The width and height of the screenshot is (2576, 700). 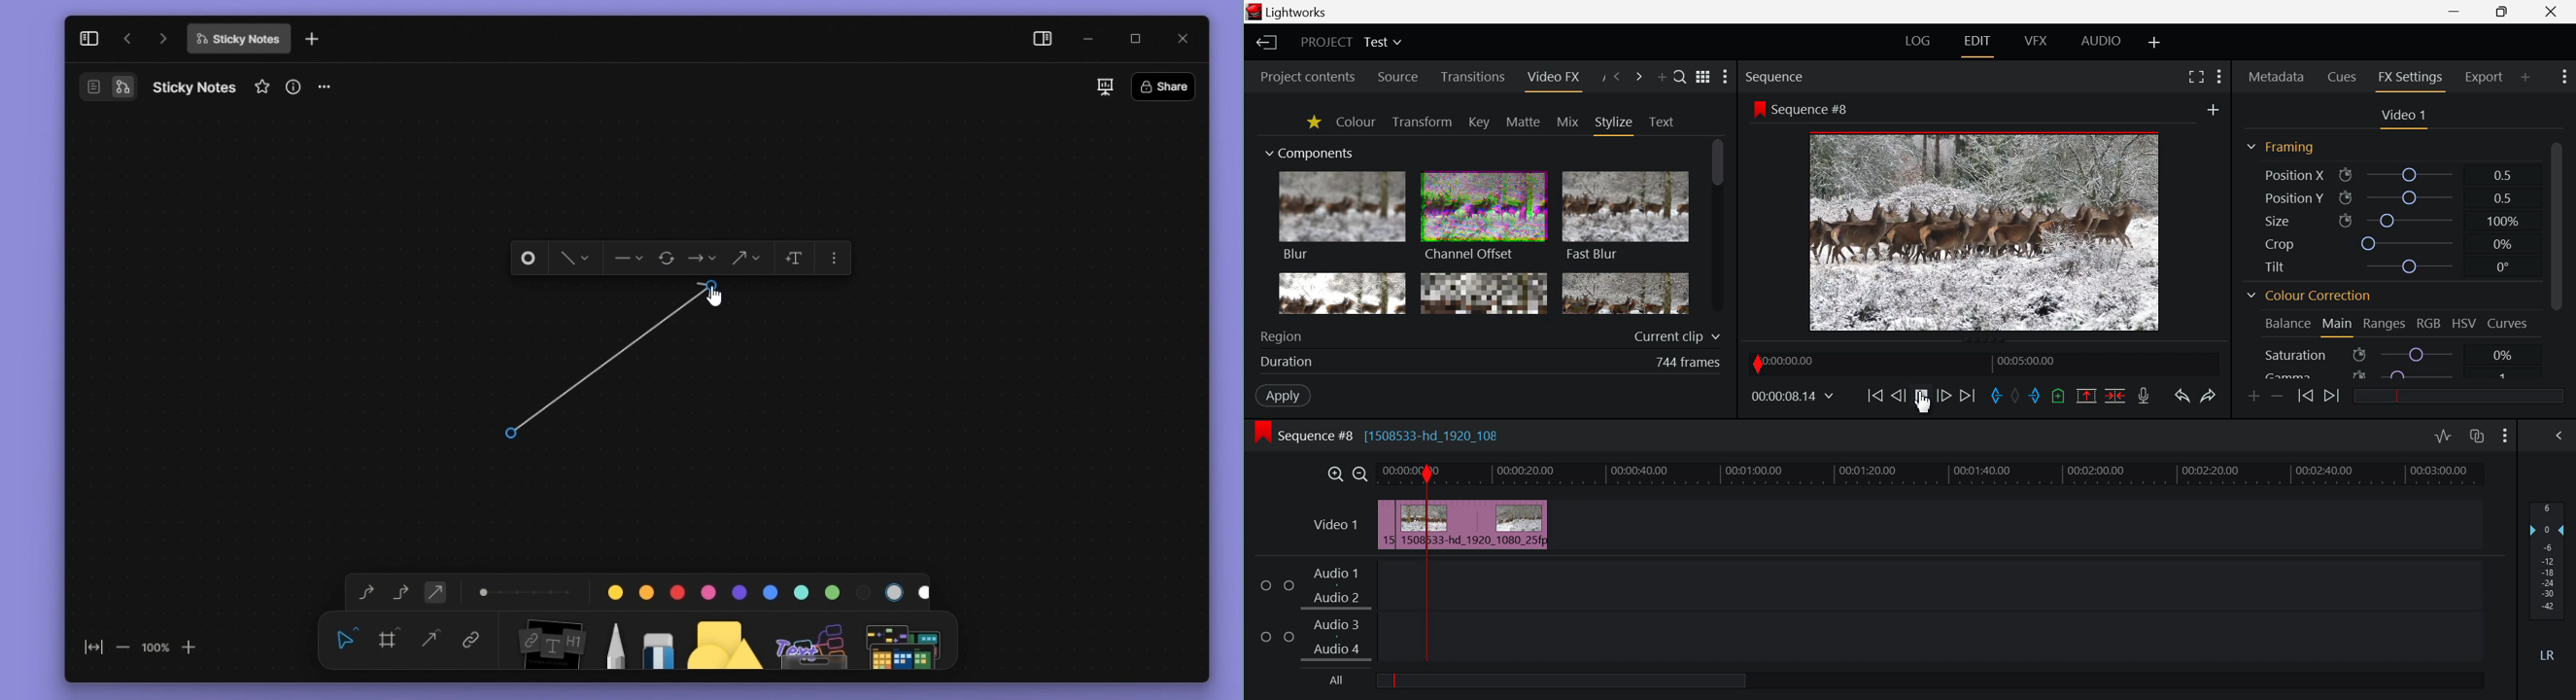 I want to click on EDIT Layout, so click(x=1976, y=44).